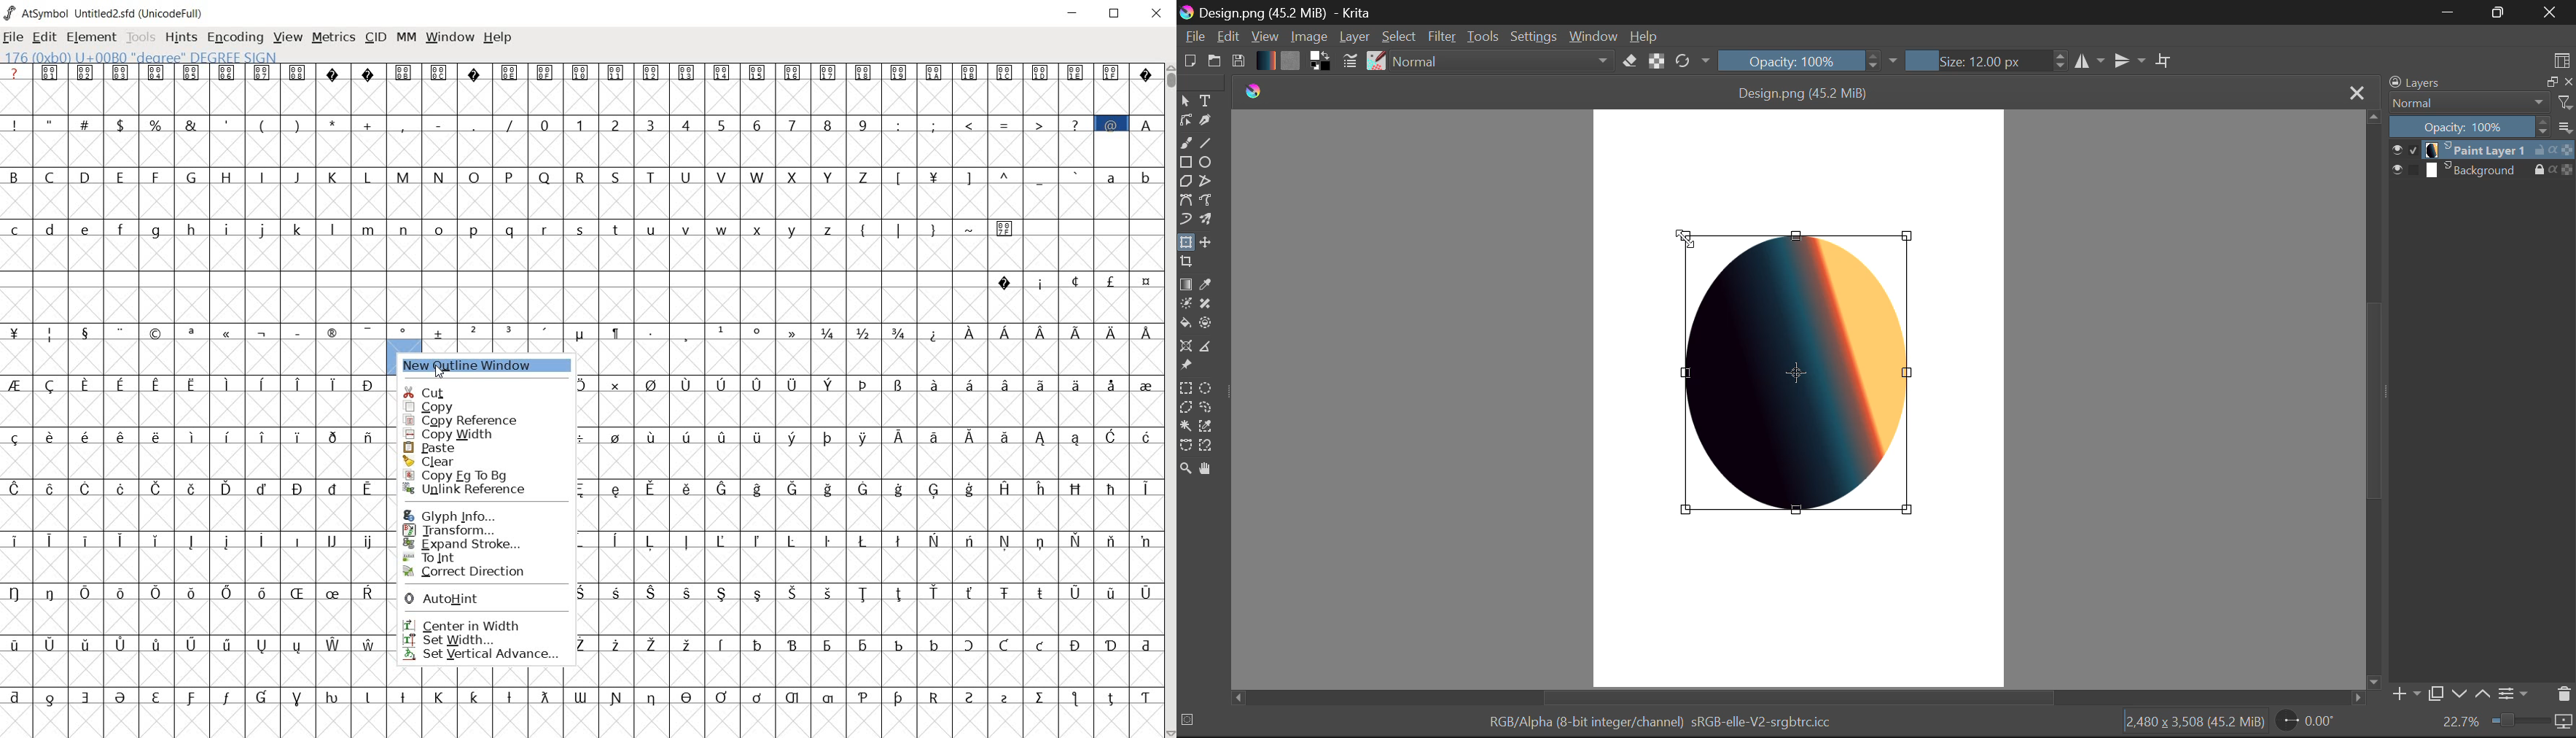 The width and height of the screenshot is (2576, 756). What do you see at coordinates (141, 37) in the screenshot?
I see `tools` at bounding box center [141, 37].